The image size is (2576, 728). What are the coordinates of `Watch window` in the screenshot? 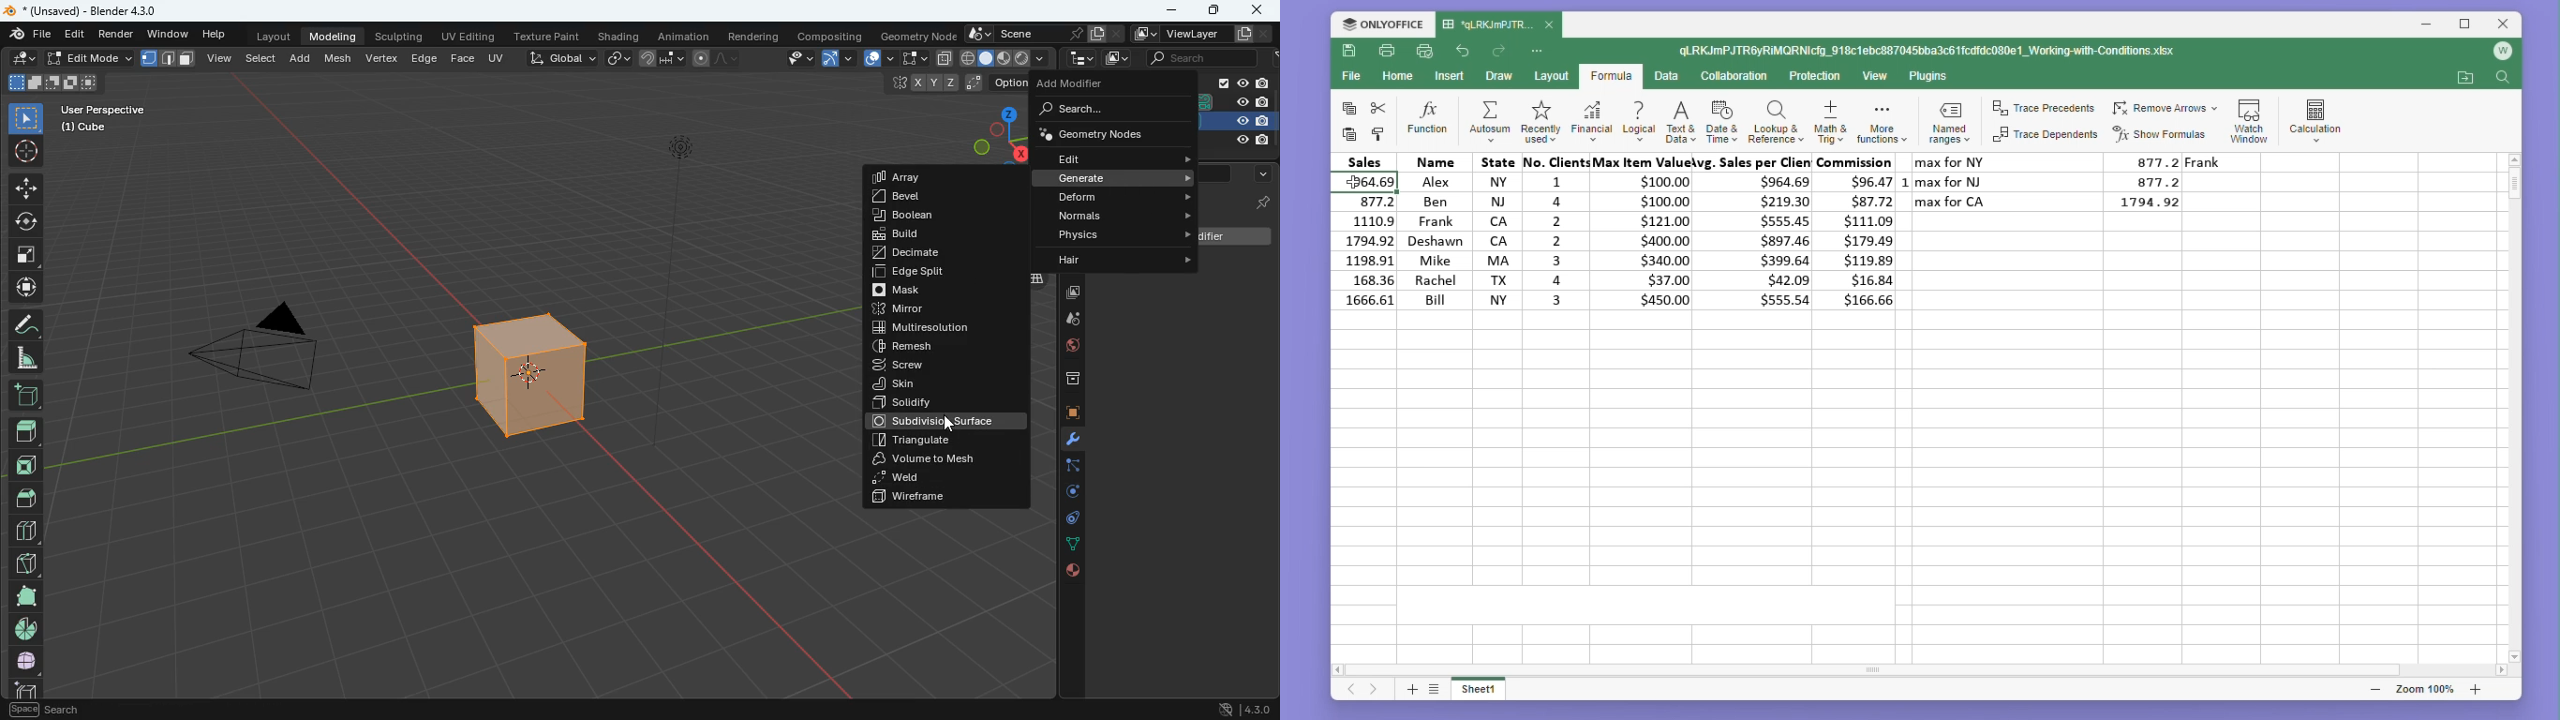 It's located at (2250, 118).